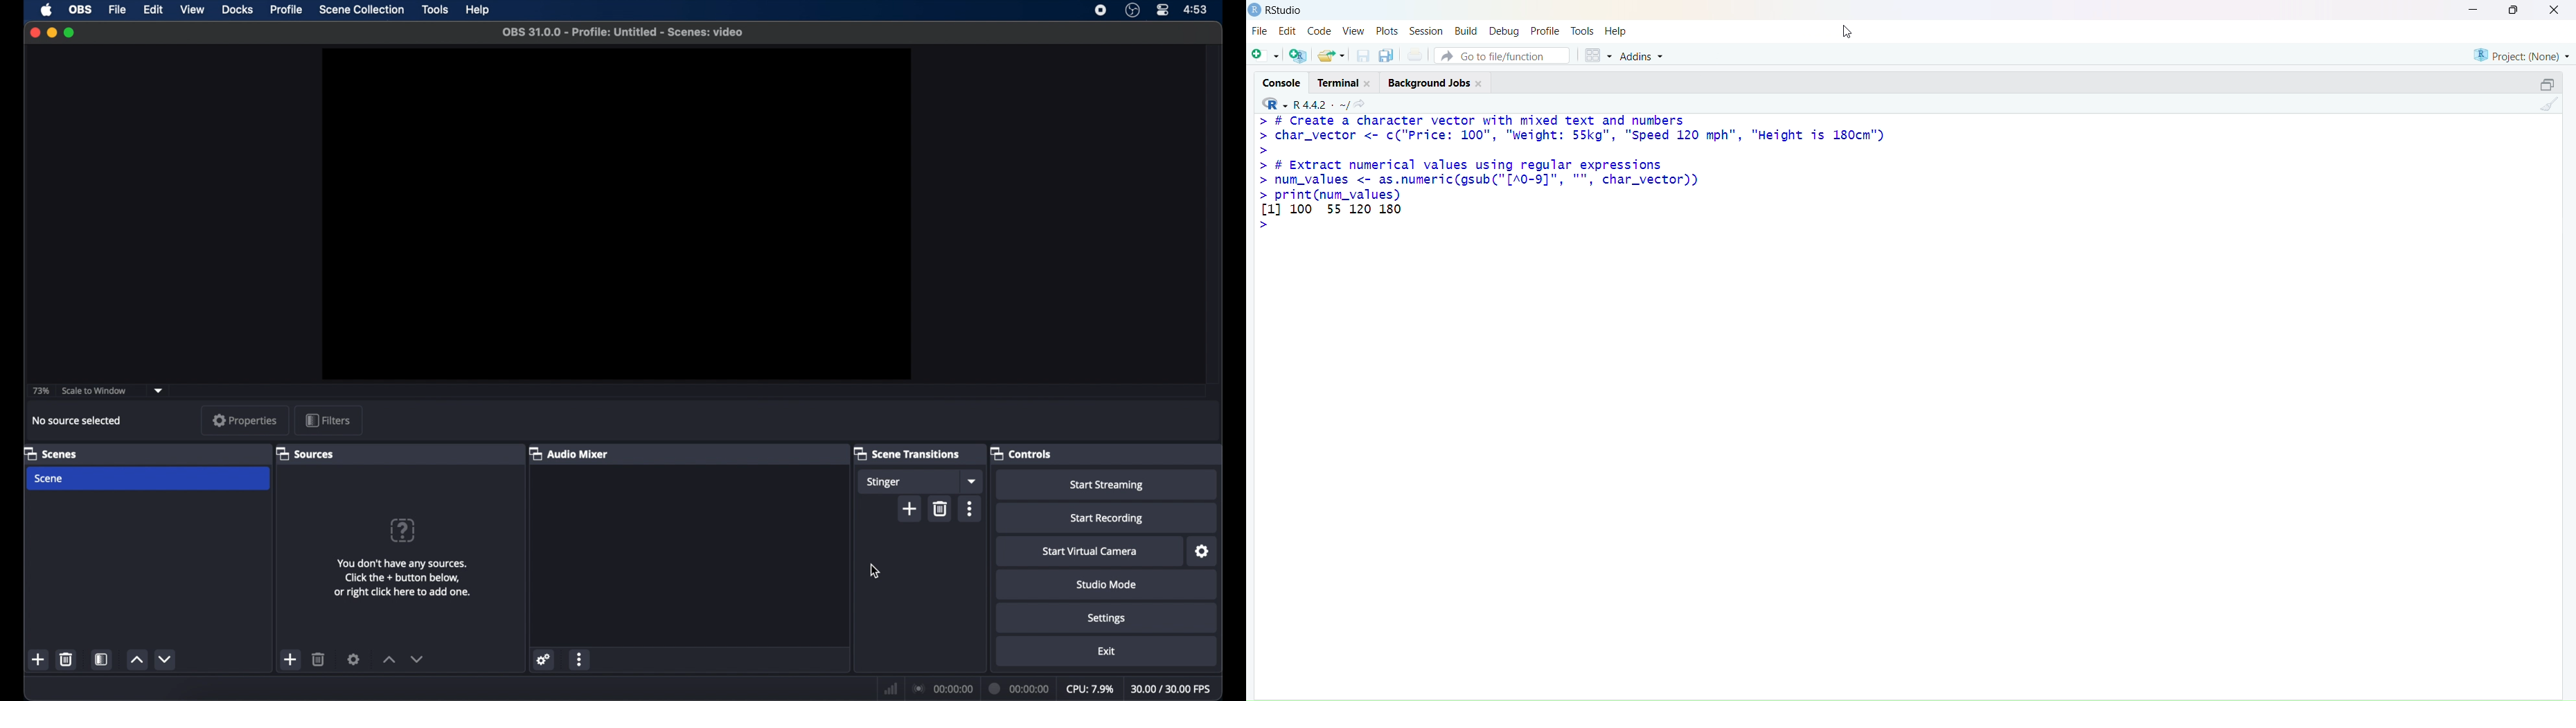 The width and height of the screenshot is (2576, 728). Describe the element at coordinates (889, 687) in the screenshot. I see `network` at that location.